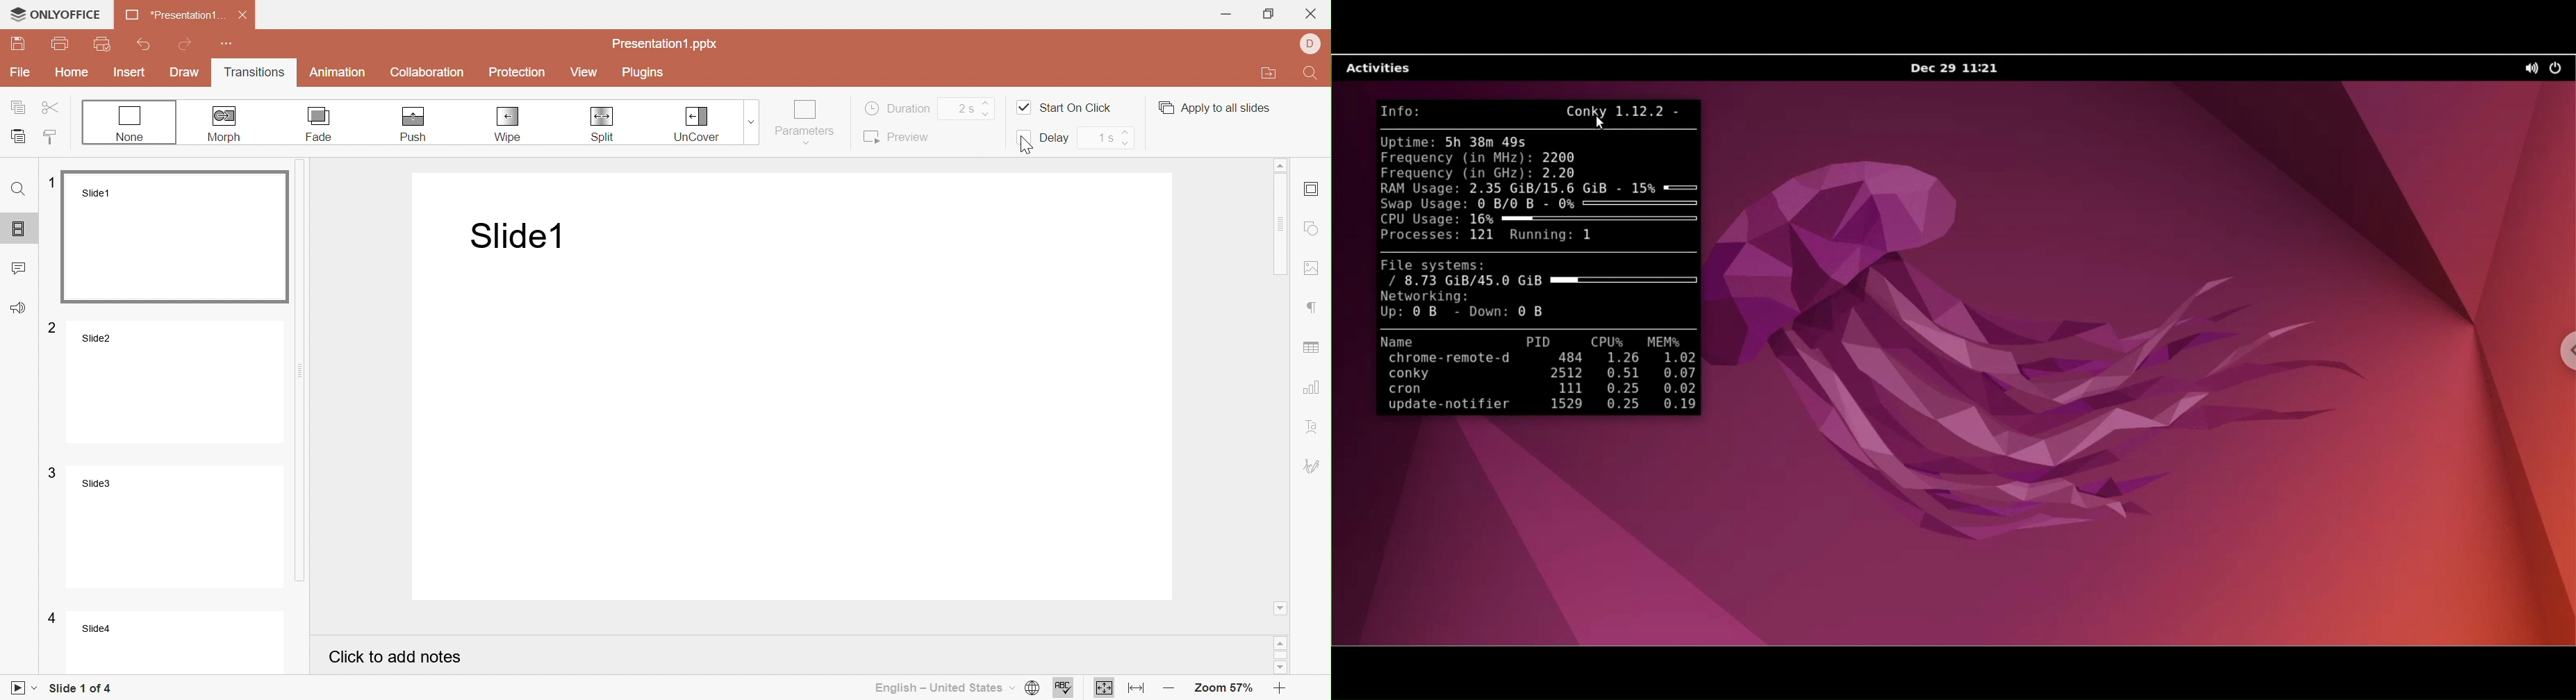 This screenshot has width=2576, height=700. Describe the element at coordinates (20, 73) in the screenshot. I see `File` at that location.